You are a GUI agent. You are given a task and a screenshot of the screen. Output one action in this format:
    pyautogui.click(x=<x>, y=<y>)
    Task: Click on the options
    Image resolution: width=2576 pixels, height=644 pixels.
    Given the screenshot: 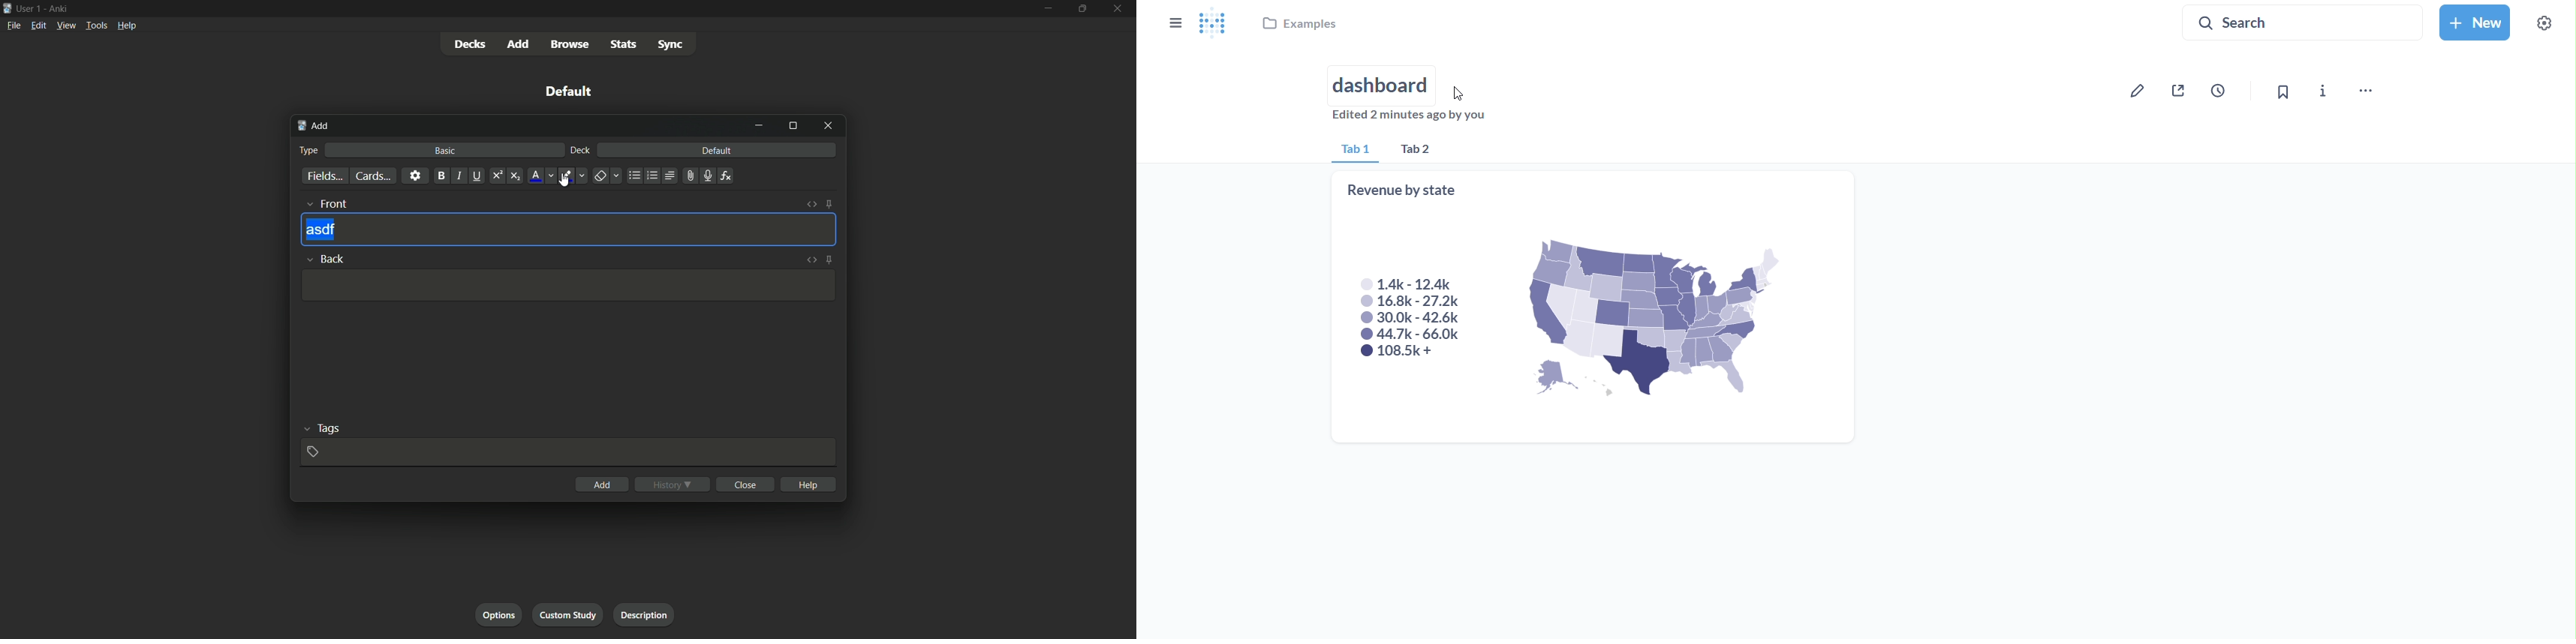 What is the action you would take?
    pyautogui.click(x=499, y=614)
    